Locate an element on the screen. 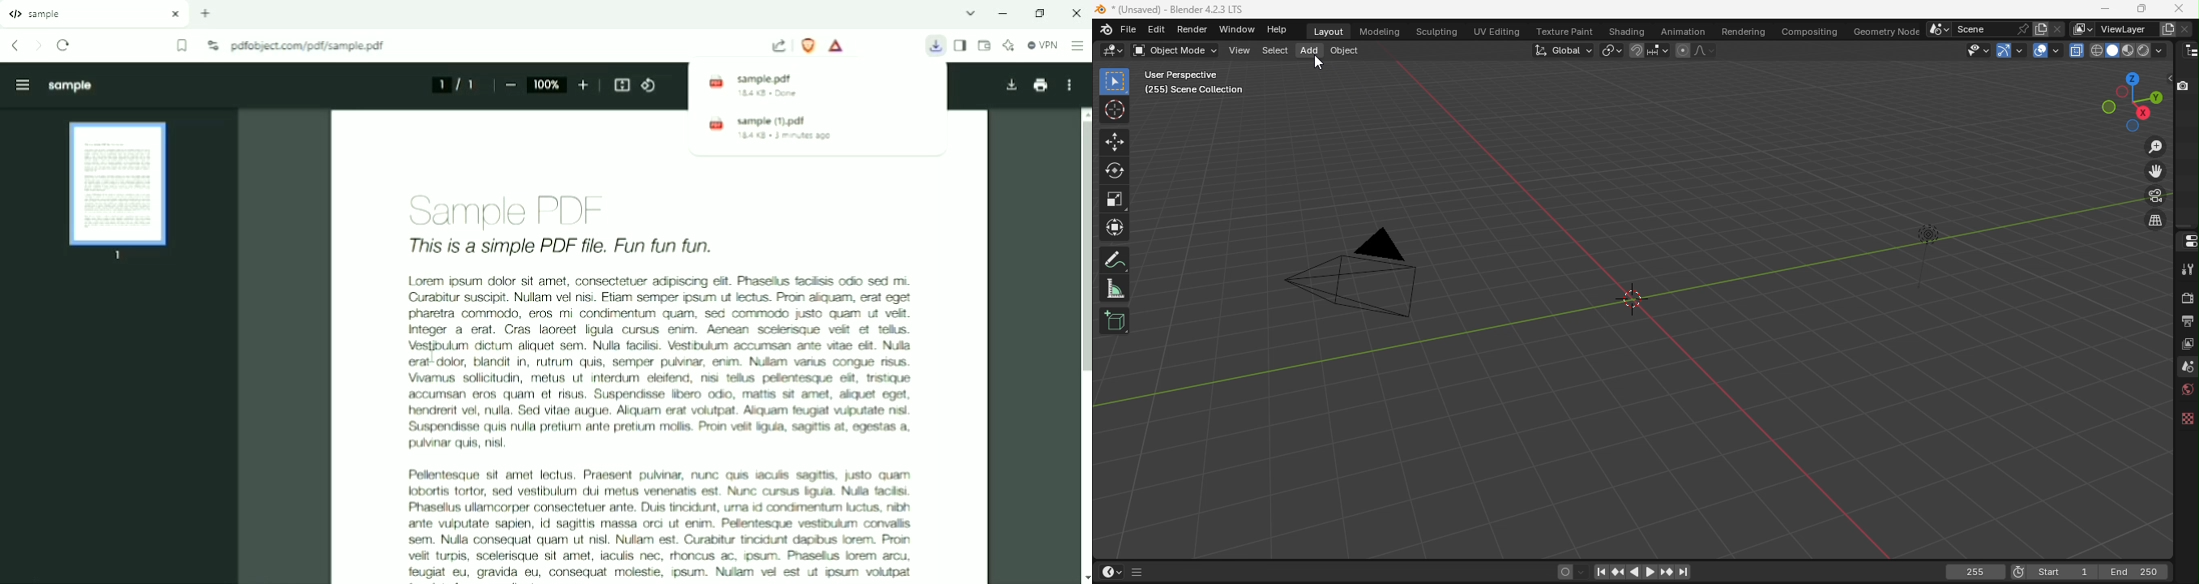 Image resolution: width=2212 pixels, height=588 pixels. Jump to first/last frame in frame range is located at coordinates (1598, 573).